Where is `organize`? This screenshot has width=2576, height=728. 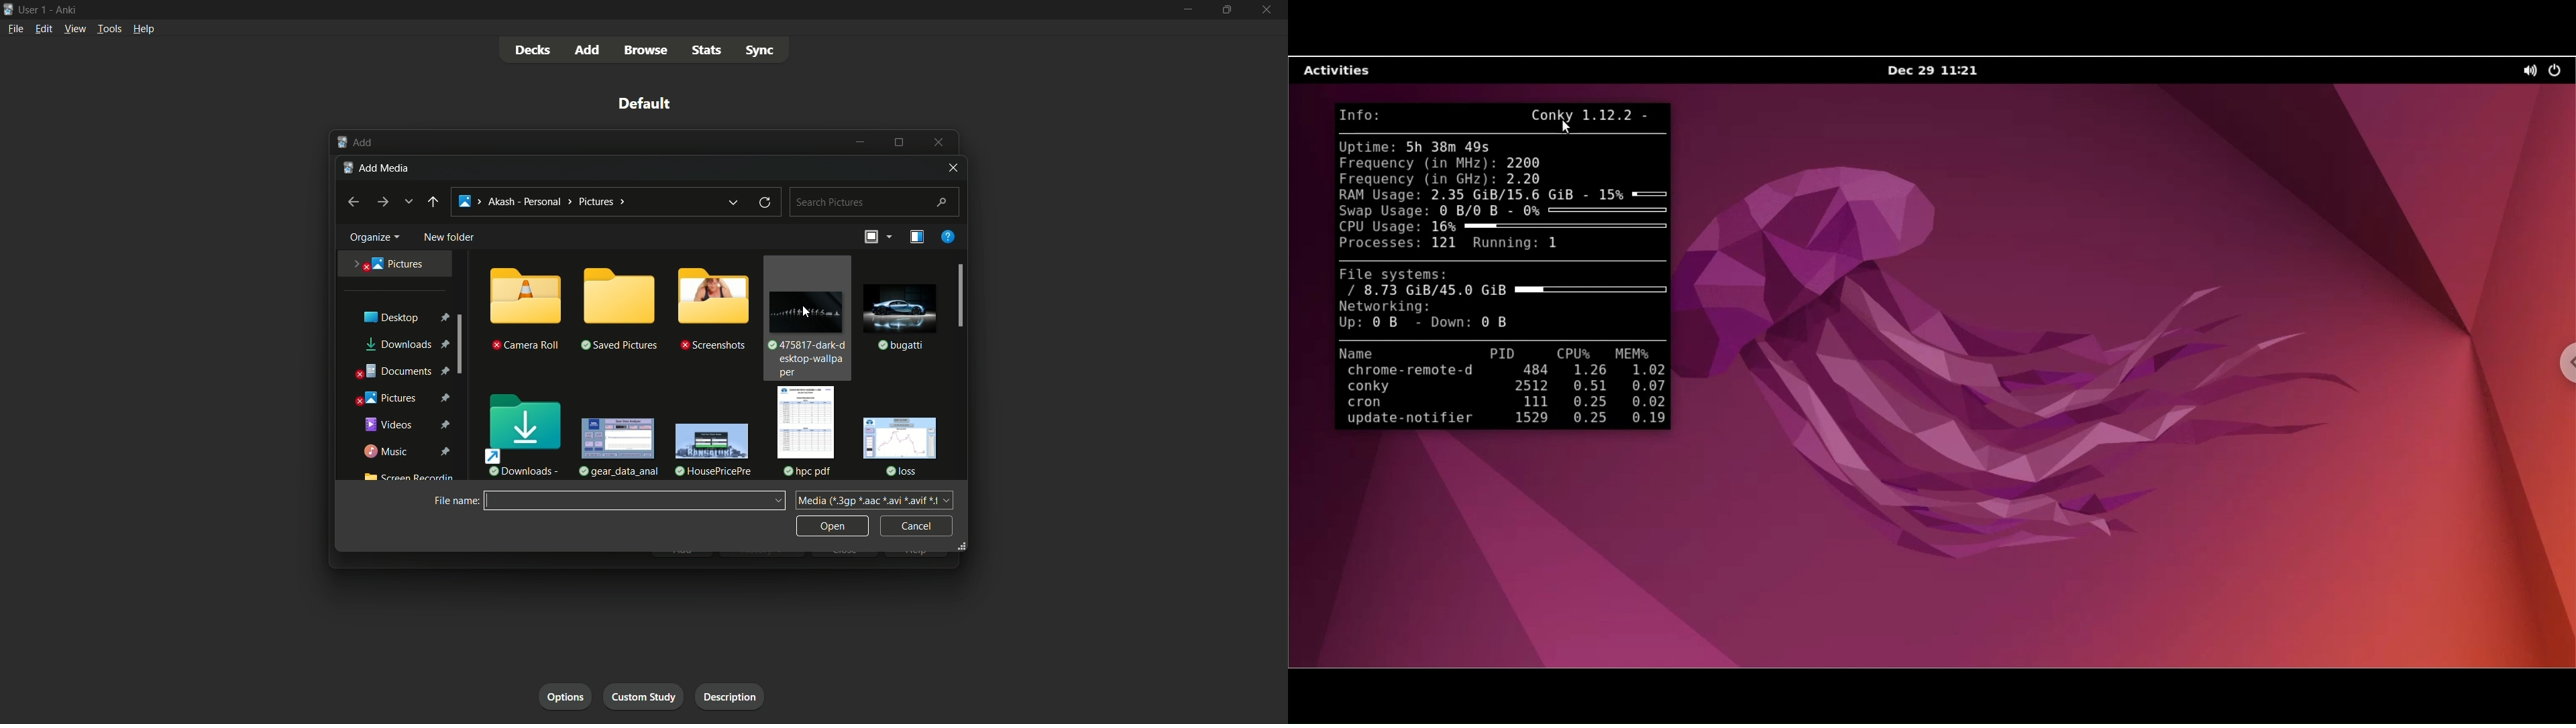
organize is located at coordinates (373, 235).